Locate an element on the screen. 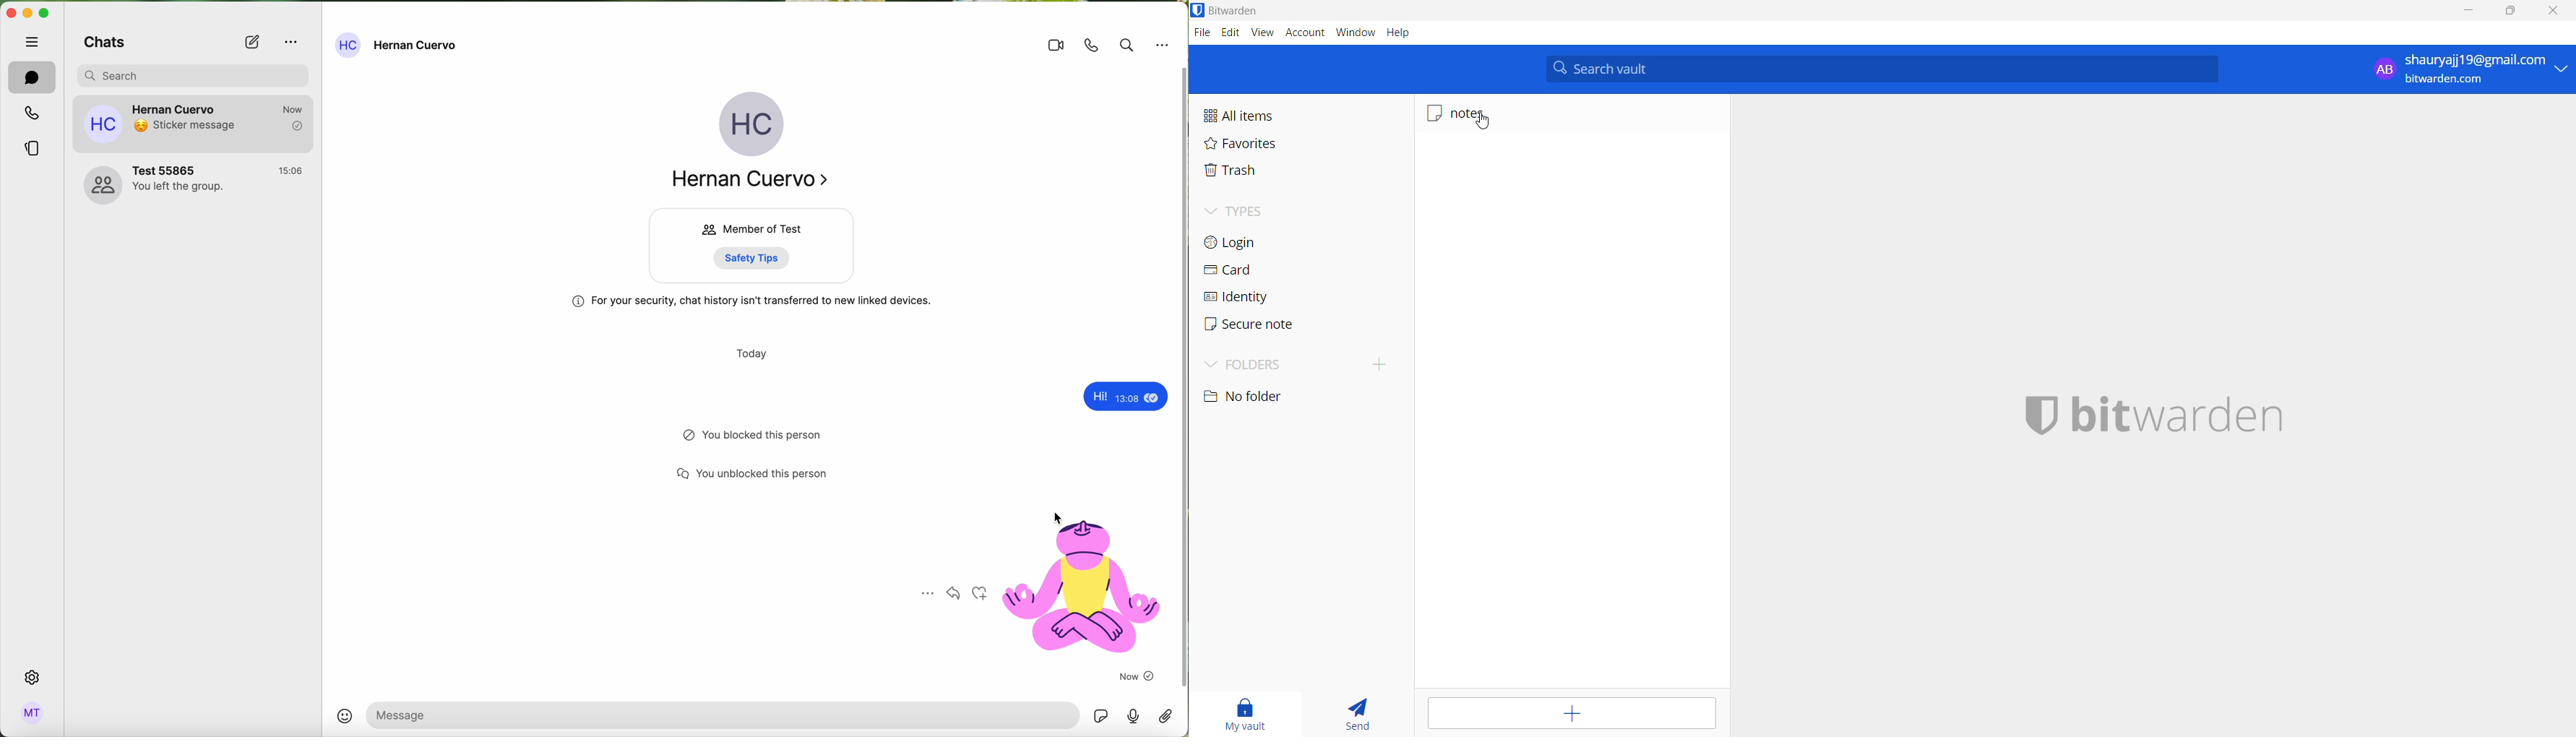 The width and height of the screenshot is (2576, 756). card is located at coordinates (1252, 273).